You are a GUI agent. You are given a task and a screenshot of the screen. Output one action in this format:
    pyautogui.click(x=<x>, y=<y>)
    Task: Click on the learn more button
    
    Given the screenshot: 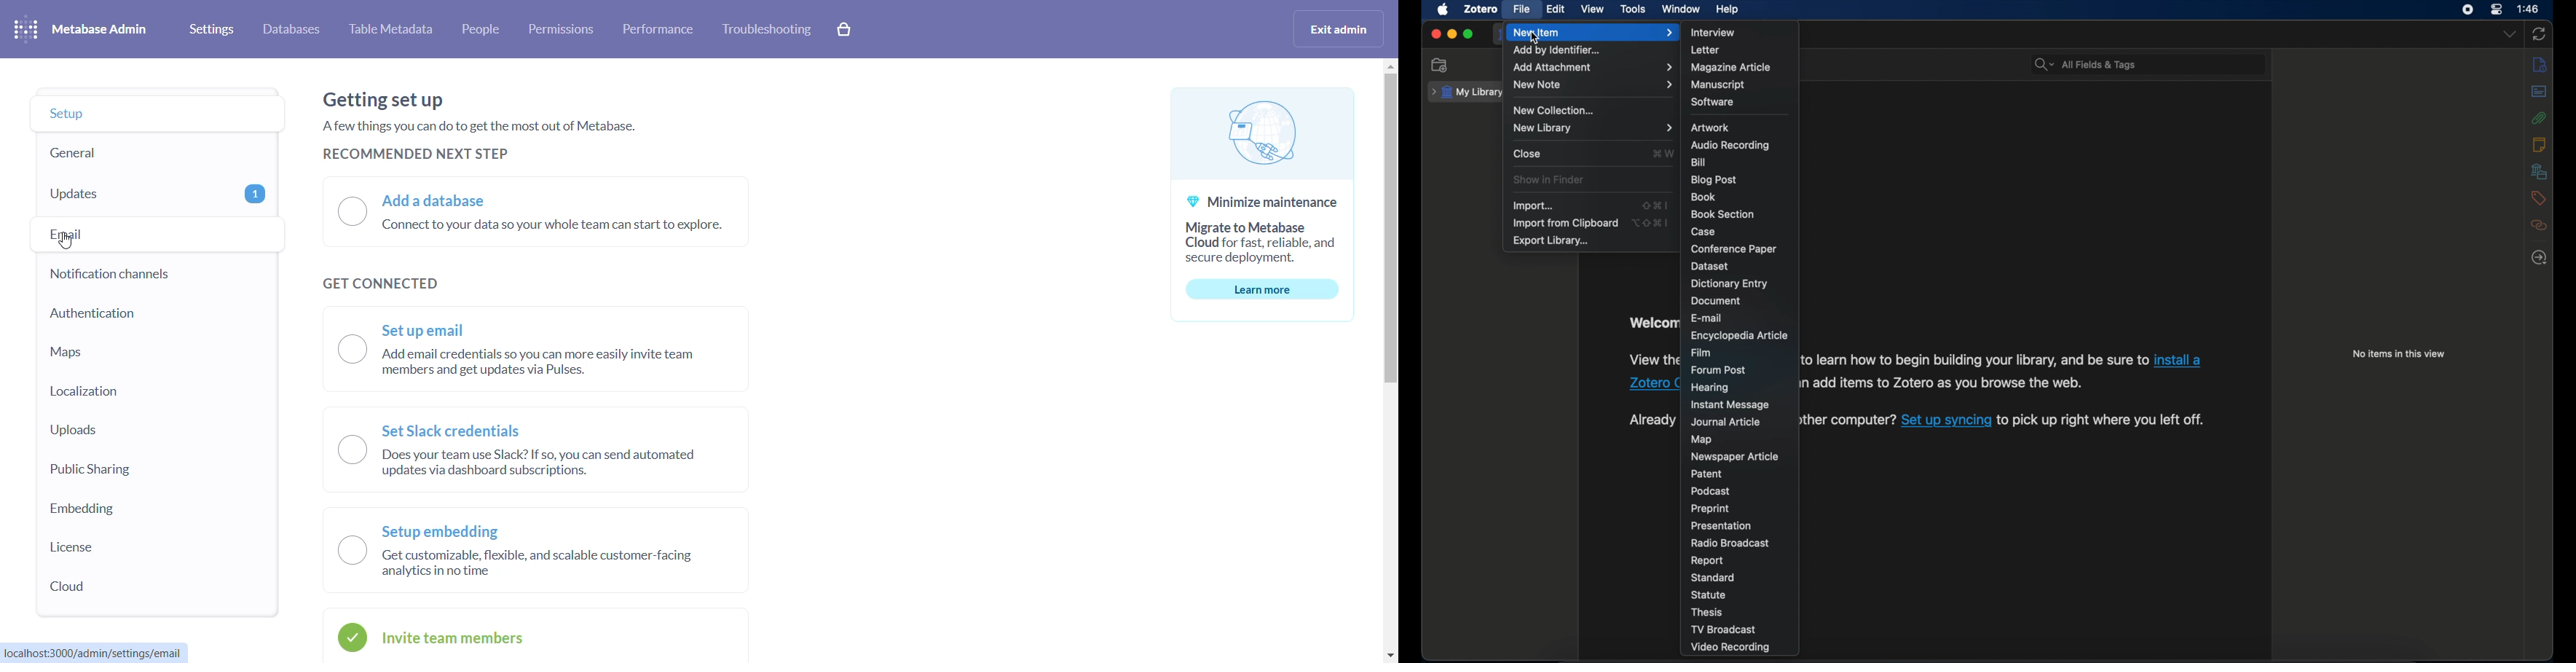 What is the action you would take?
    pyautogui.click(x=1266, y=290)
    